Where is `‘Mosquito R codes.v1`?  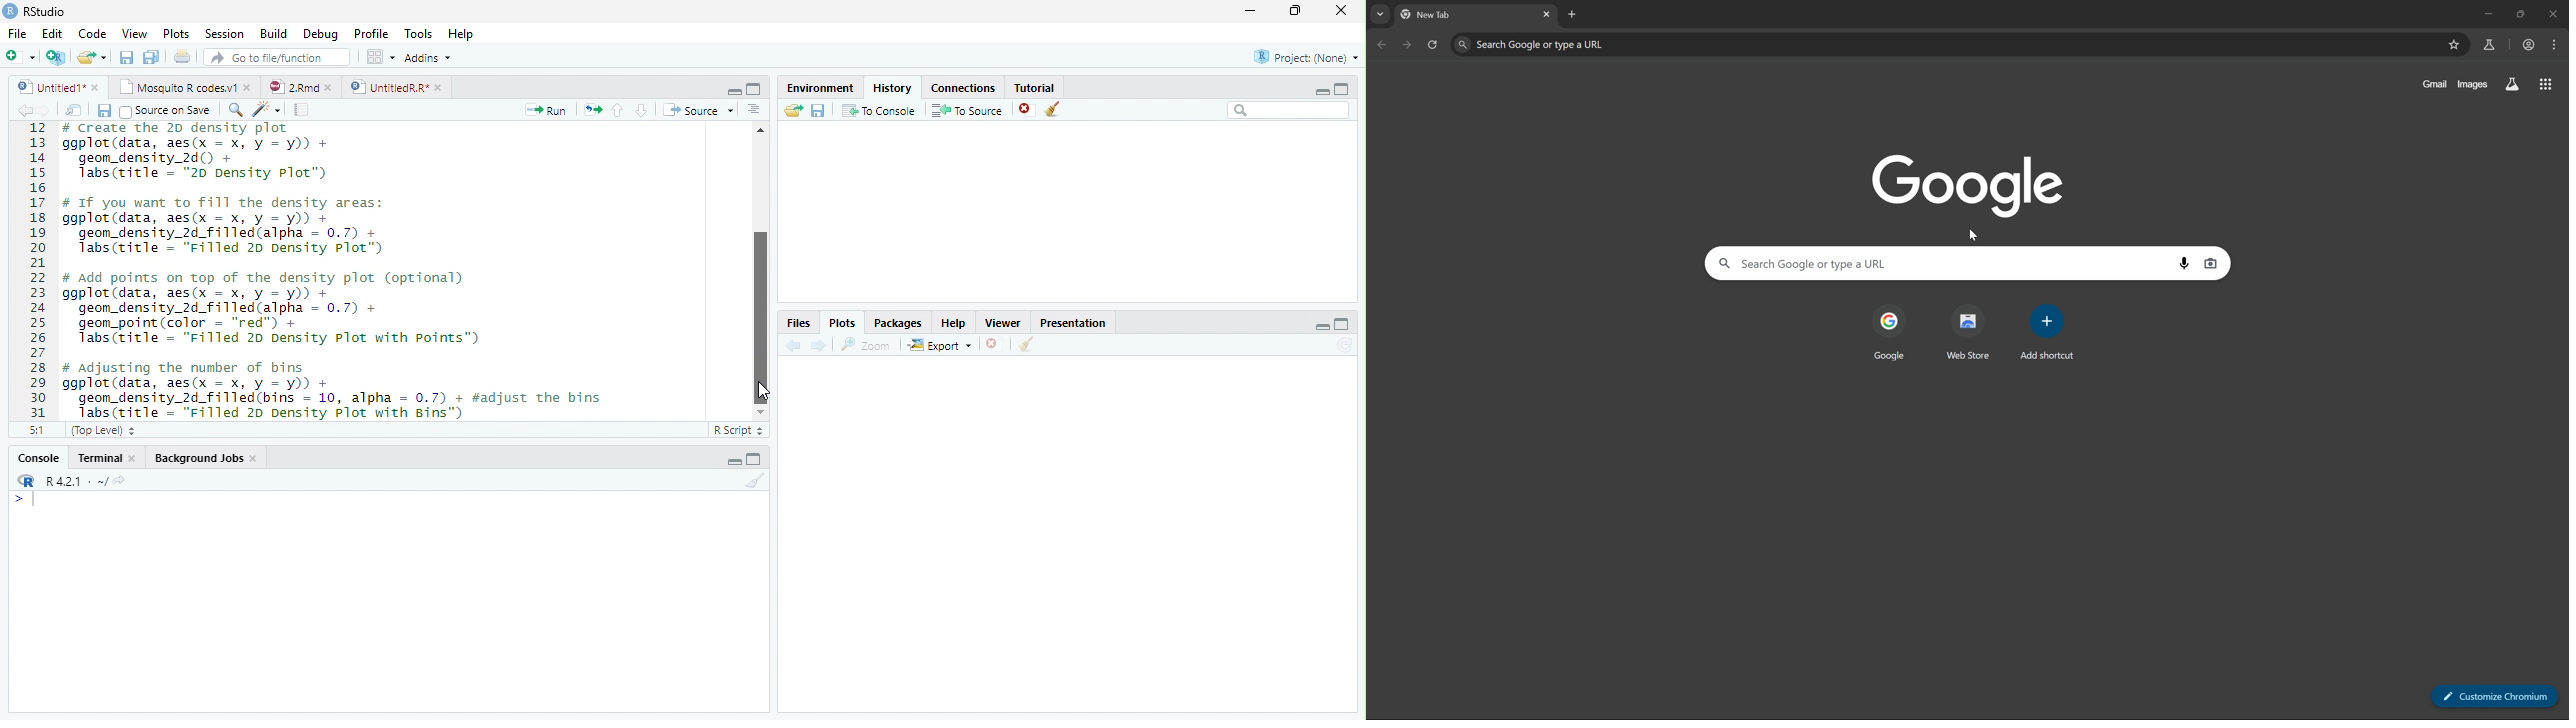
‘Mosquito R codes.v1 is located at coordinates (178, 87).